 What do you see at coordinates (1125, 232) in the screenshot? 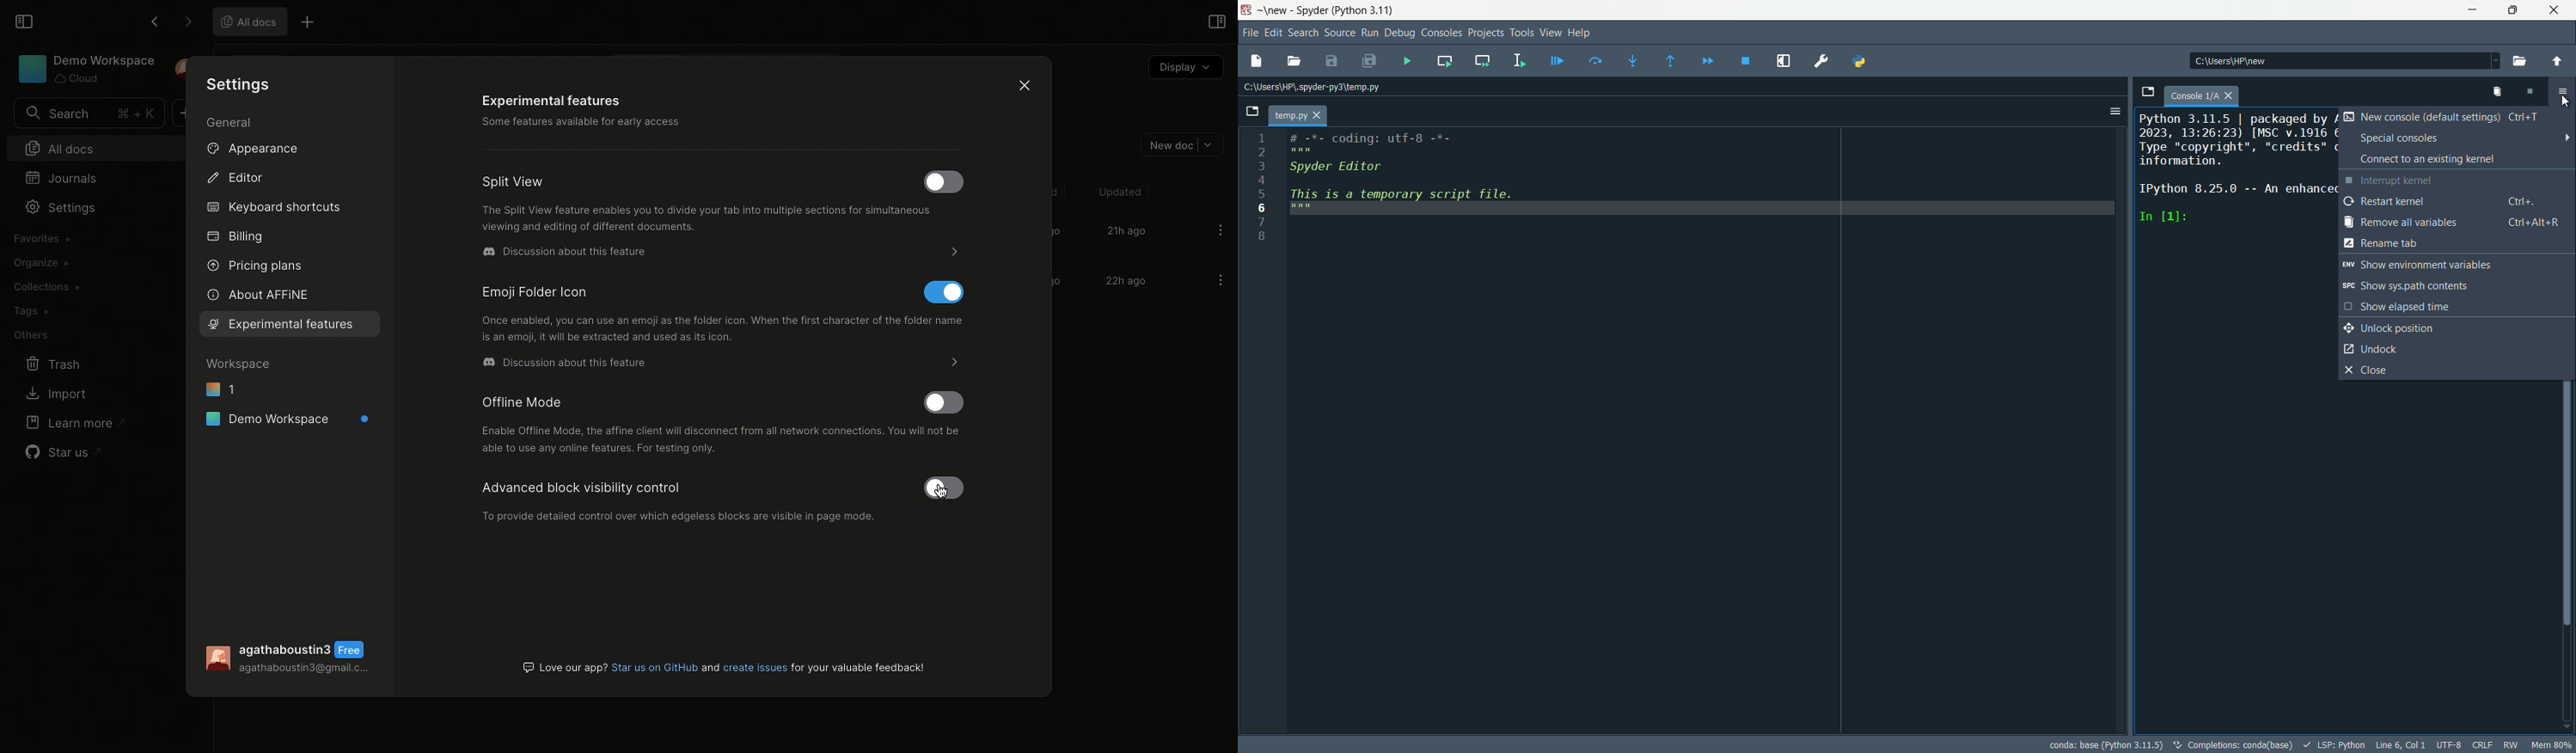
I see `21h ago` at bounding box center [1125, 232].